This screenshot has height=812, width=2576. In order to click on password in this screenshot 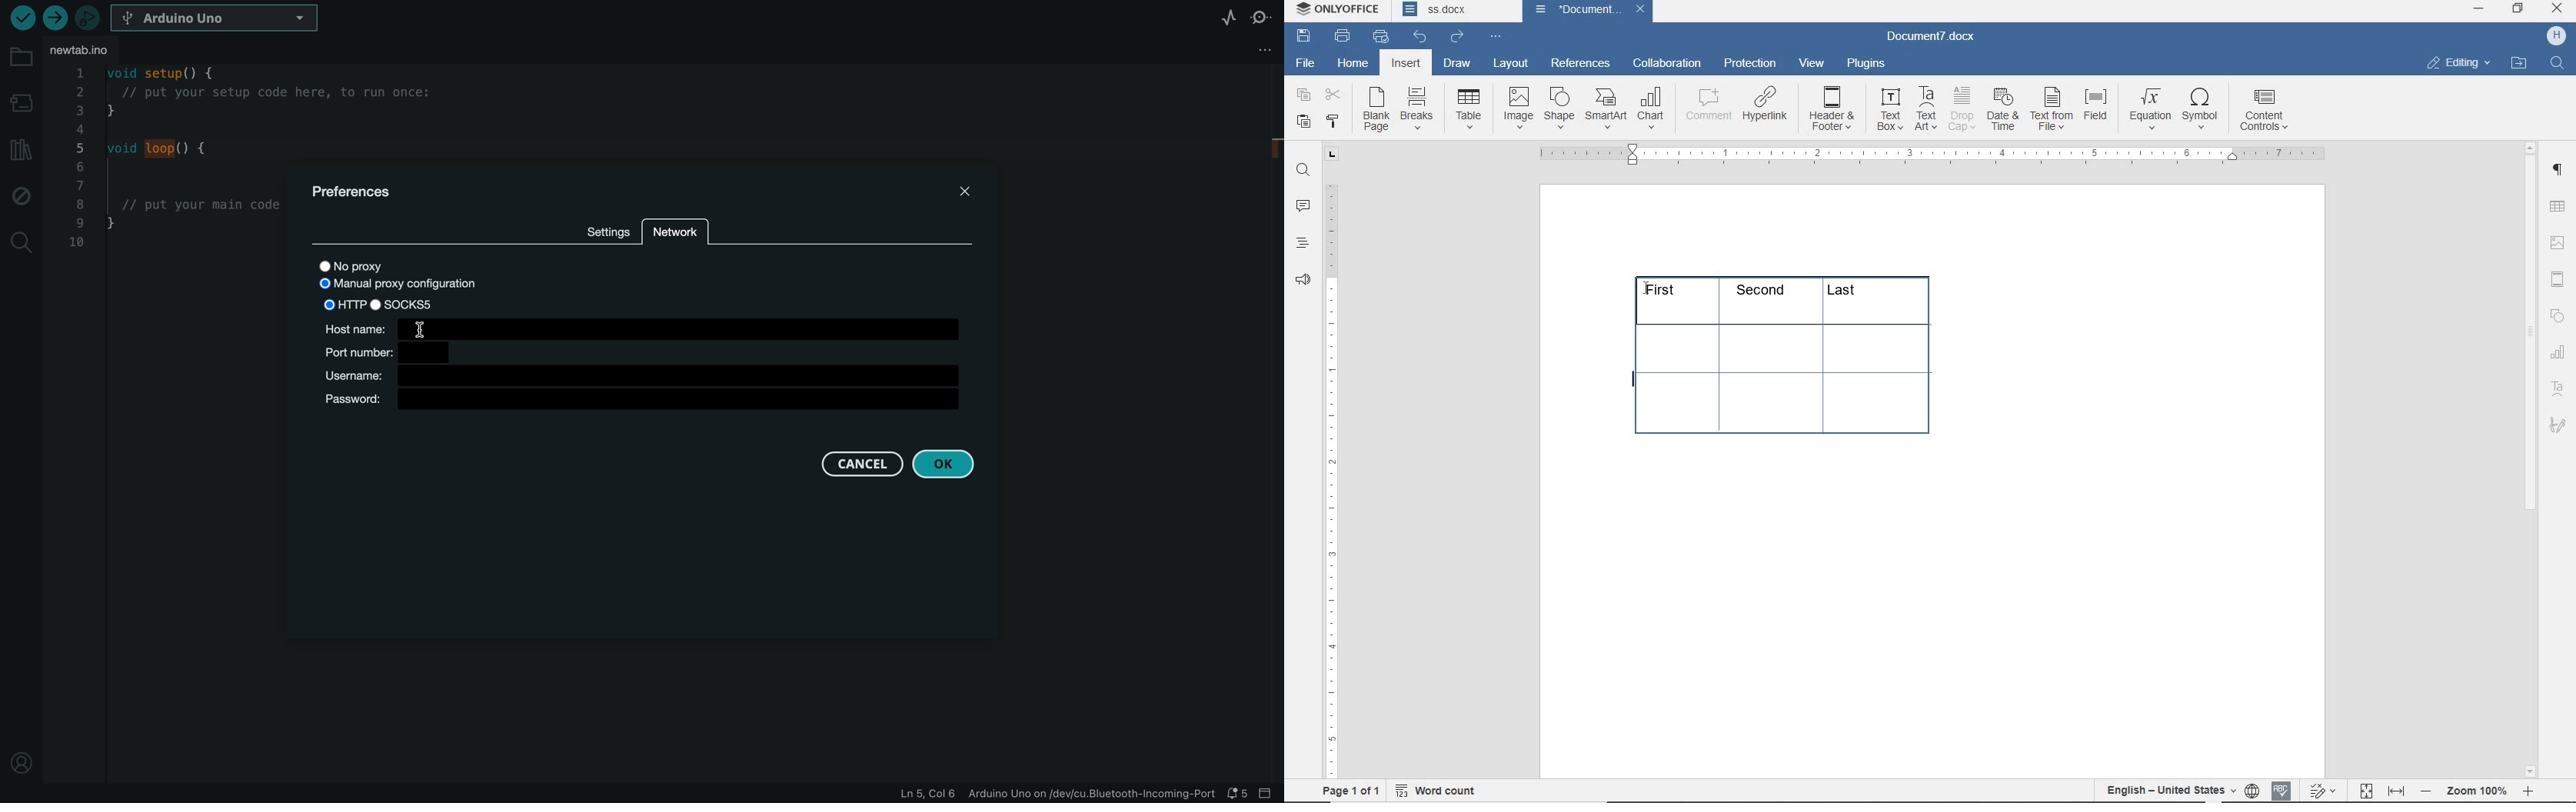, I will do `click(645, 402)`.